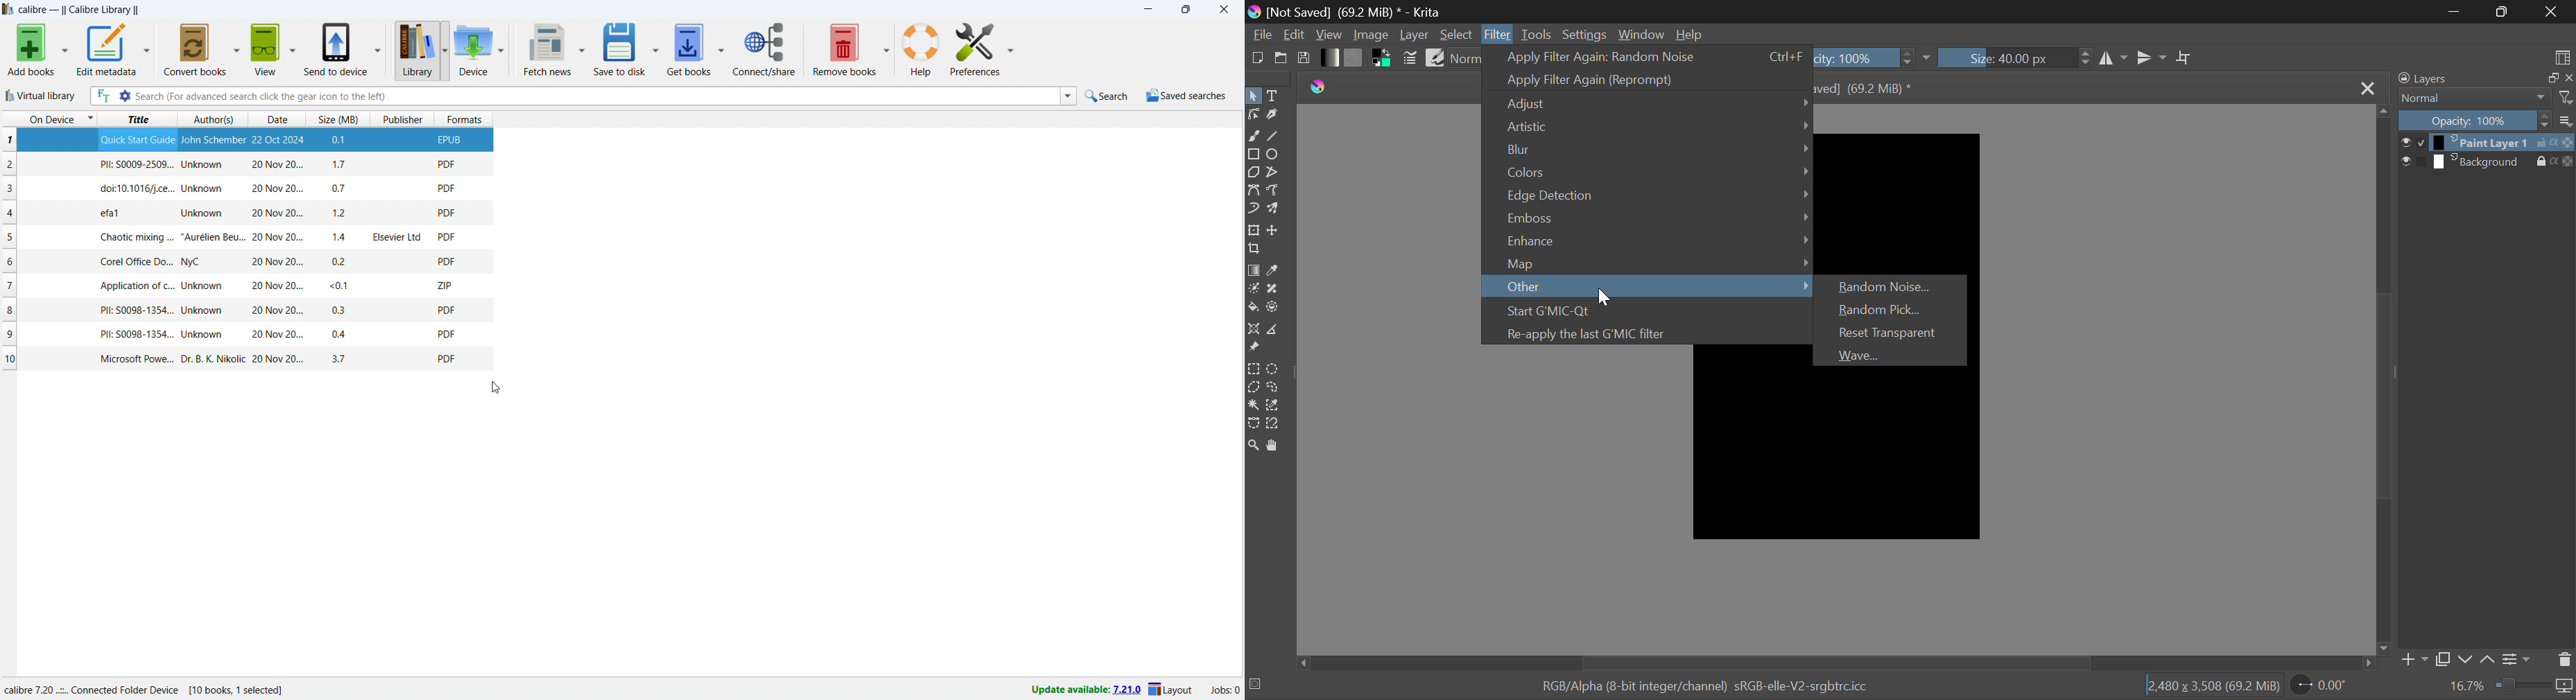  Describe the element at coordinates (465, 120) in the screenshot. I see `sort by formats` at that location.